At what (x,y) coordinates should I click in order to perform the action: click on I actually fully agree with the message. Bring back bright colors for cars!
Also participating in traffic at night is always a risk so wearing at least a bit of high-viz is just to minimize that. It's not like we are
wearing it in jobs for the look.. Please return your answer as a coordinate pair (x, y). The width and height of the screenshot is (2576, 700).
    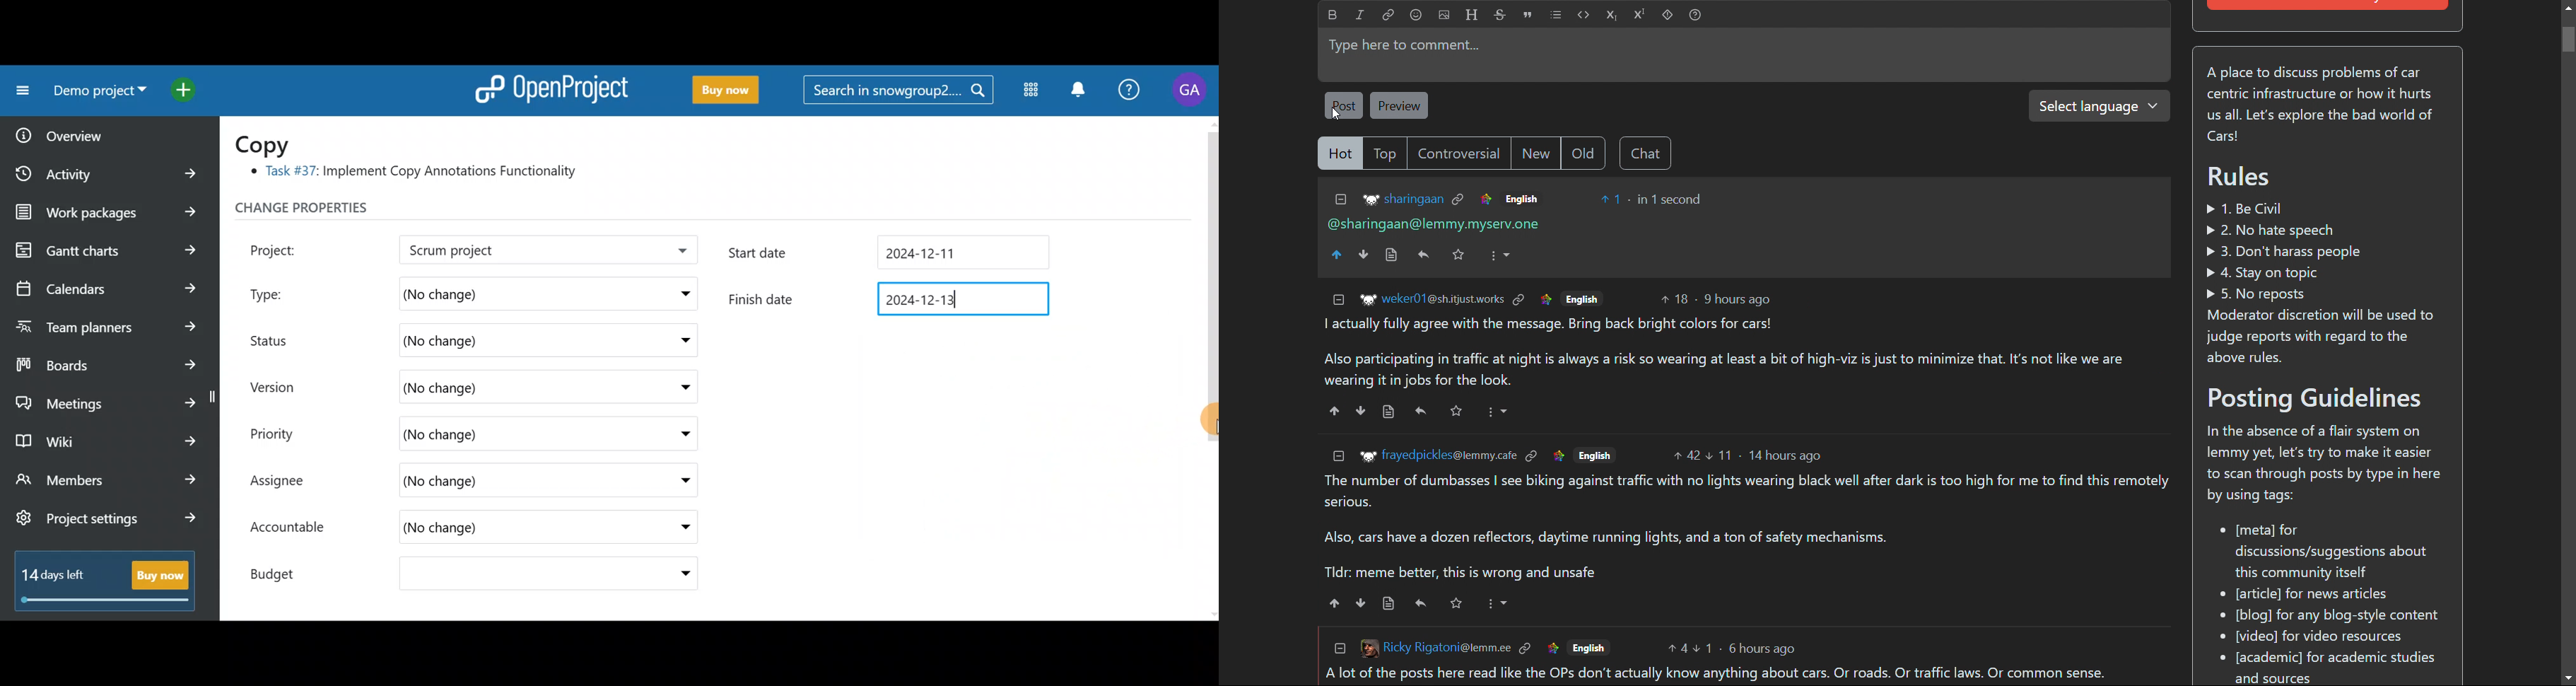
    Looking at the image, I should click on (1734, 352).